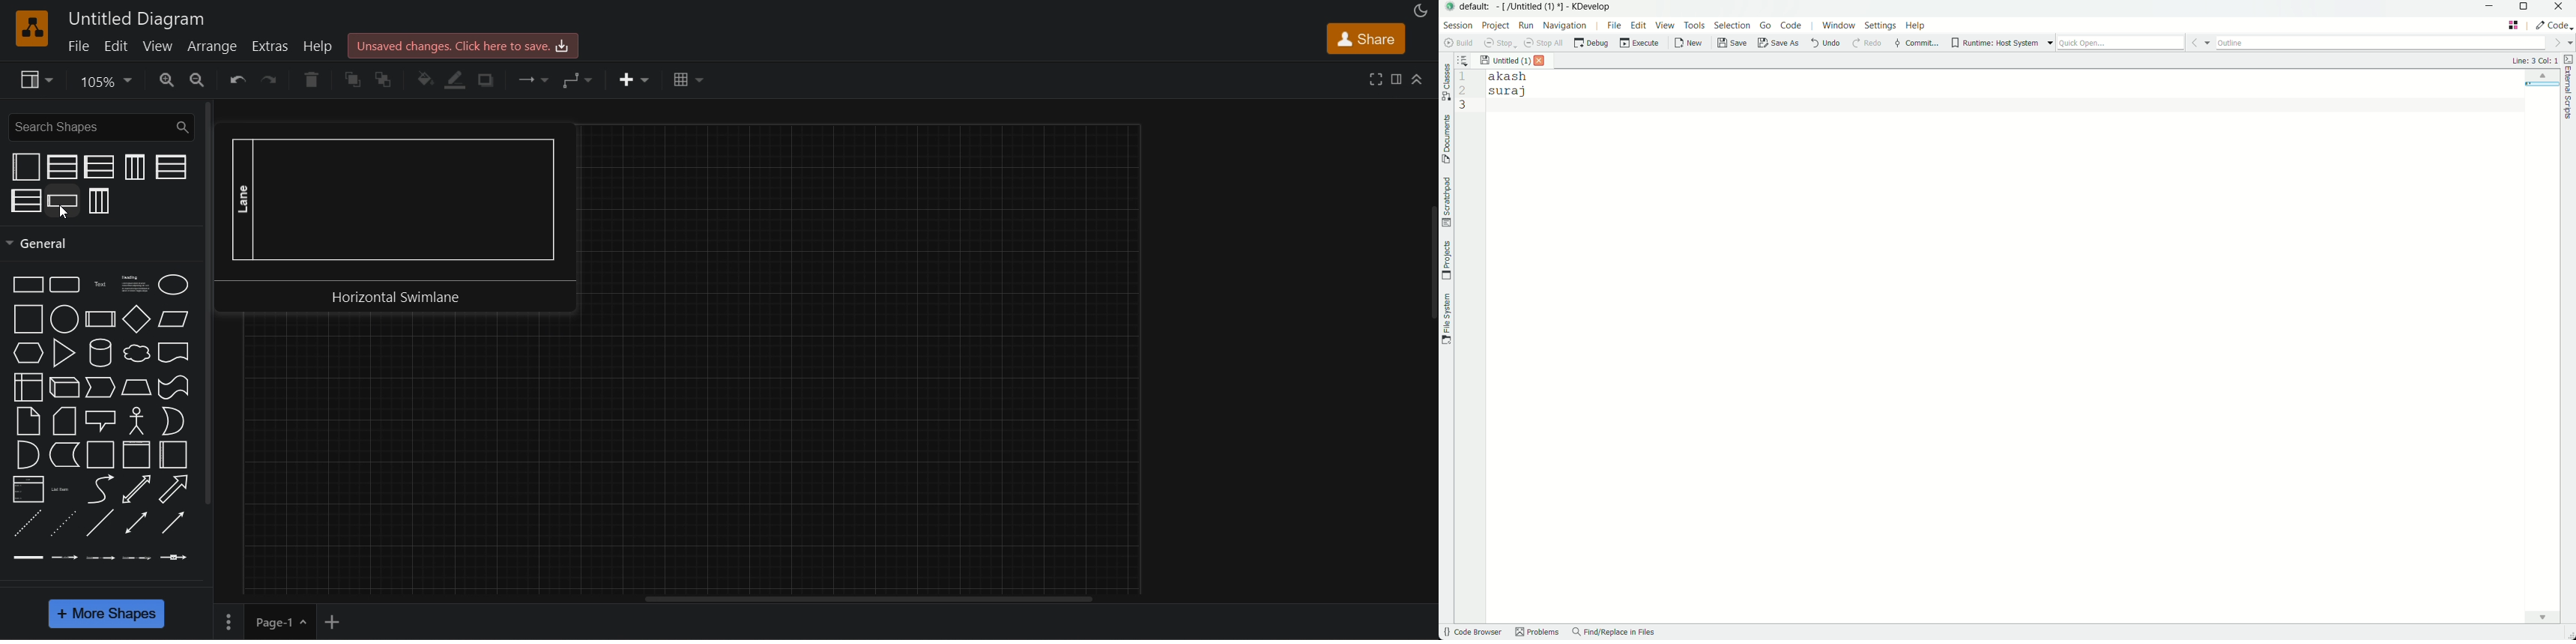 The width and height of the screenshot is (2576, 644). I want to click on horizontal swim lane, so click(63, 199).